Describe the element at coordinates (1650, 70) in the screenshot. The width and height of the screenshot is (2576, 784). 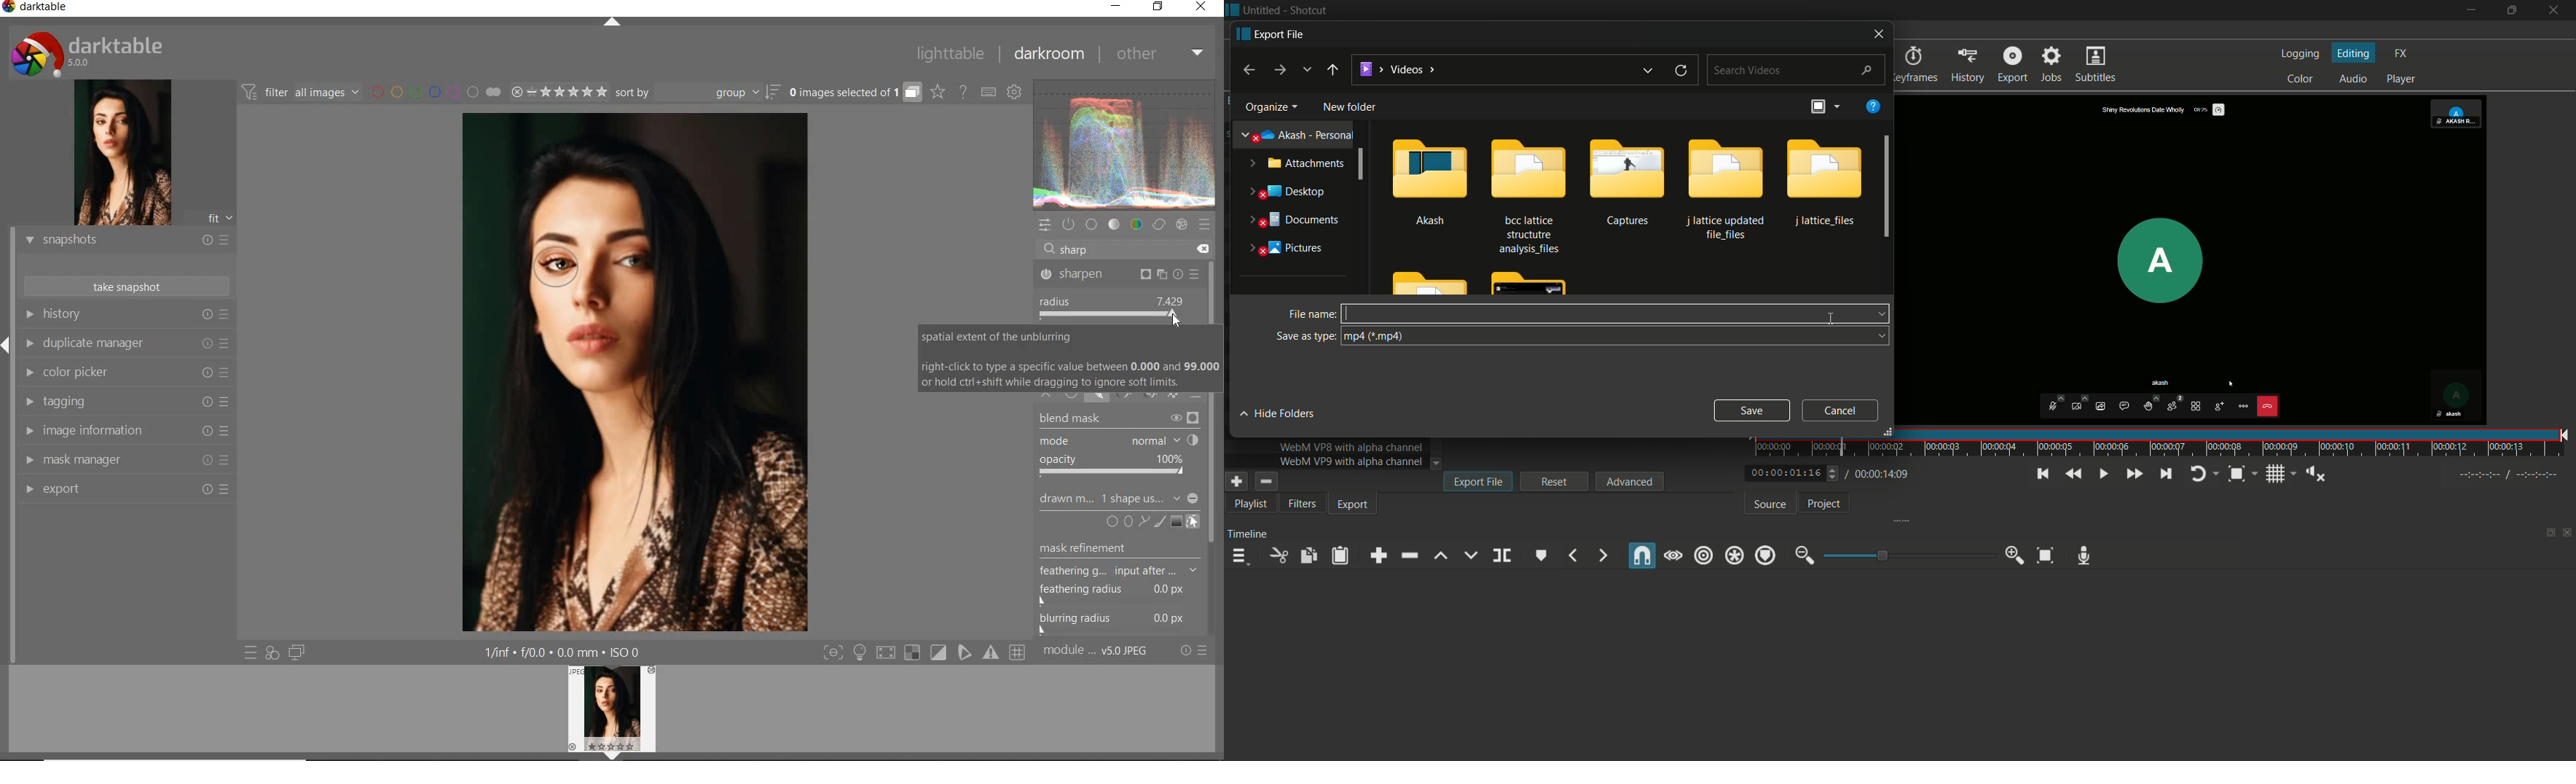
I see `previous location` at that location.